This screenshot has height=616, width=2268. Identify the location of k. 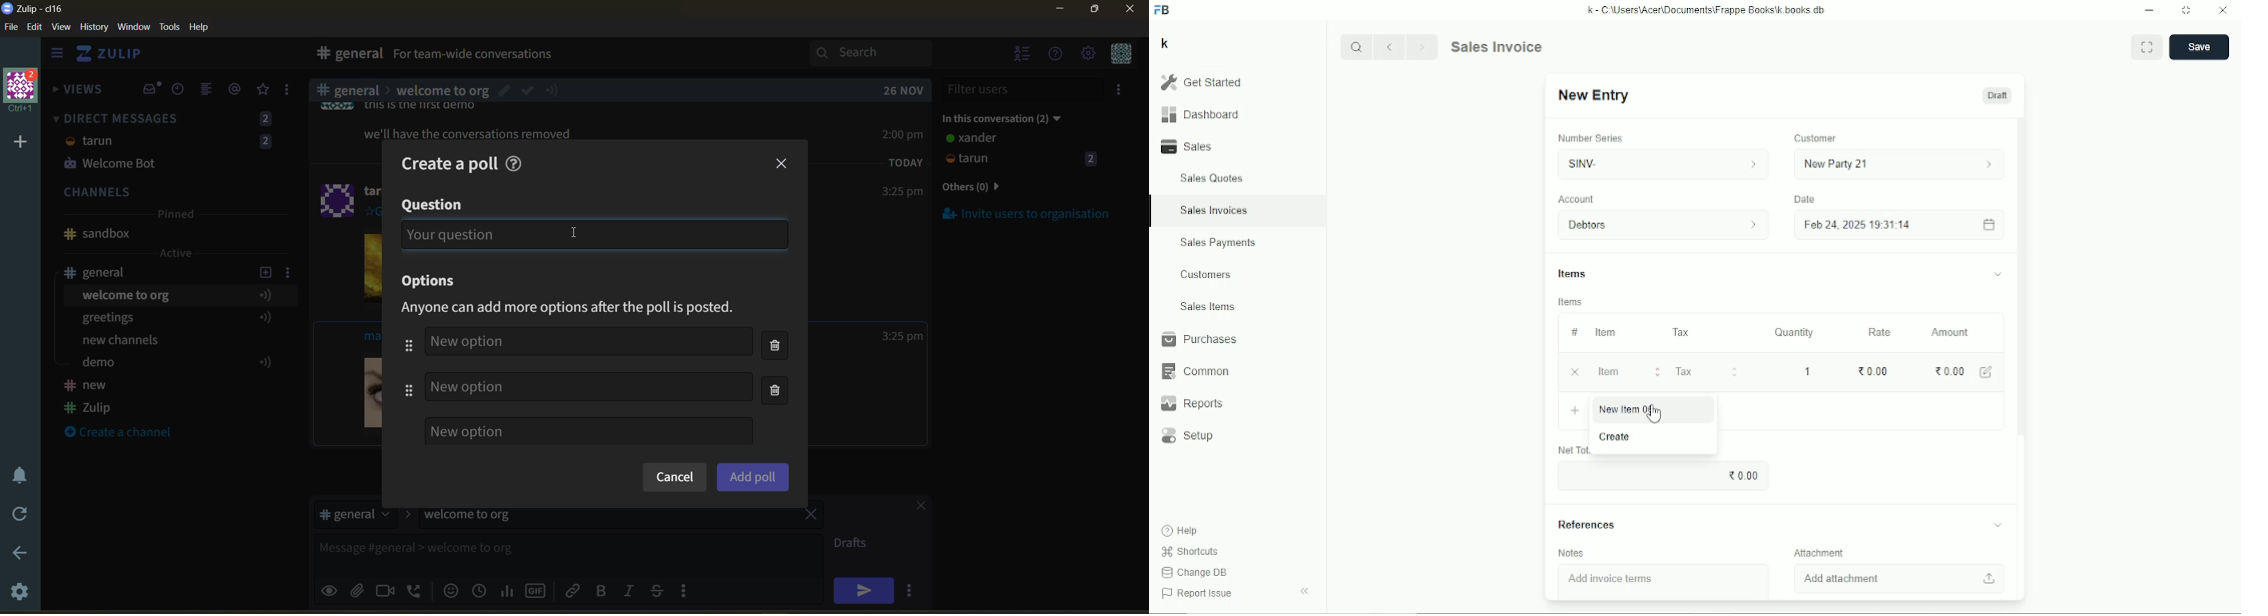
(1164, 43).